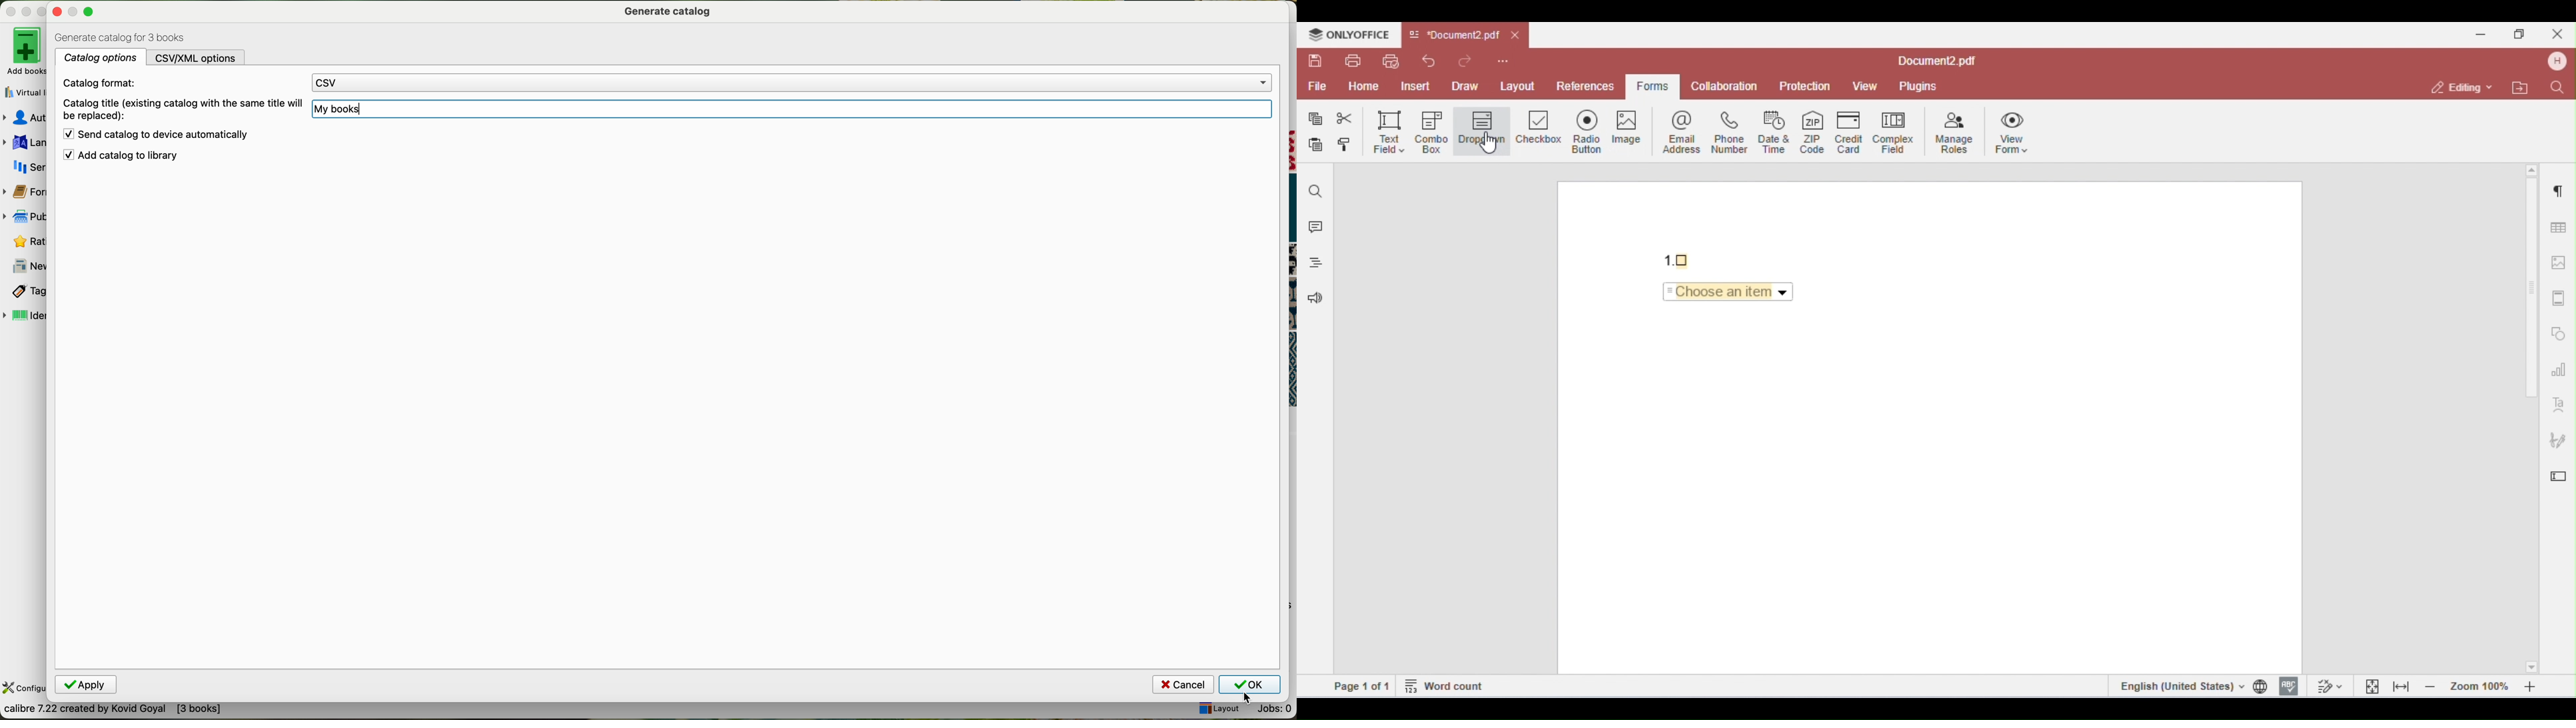  Describe the element at coordinates (1353, 61) in the screenshot. I see `print` at that location.